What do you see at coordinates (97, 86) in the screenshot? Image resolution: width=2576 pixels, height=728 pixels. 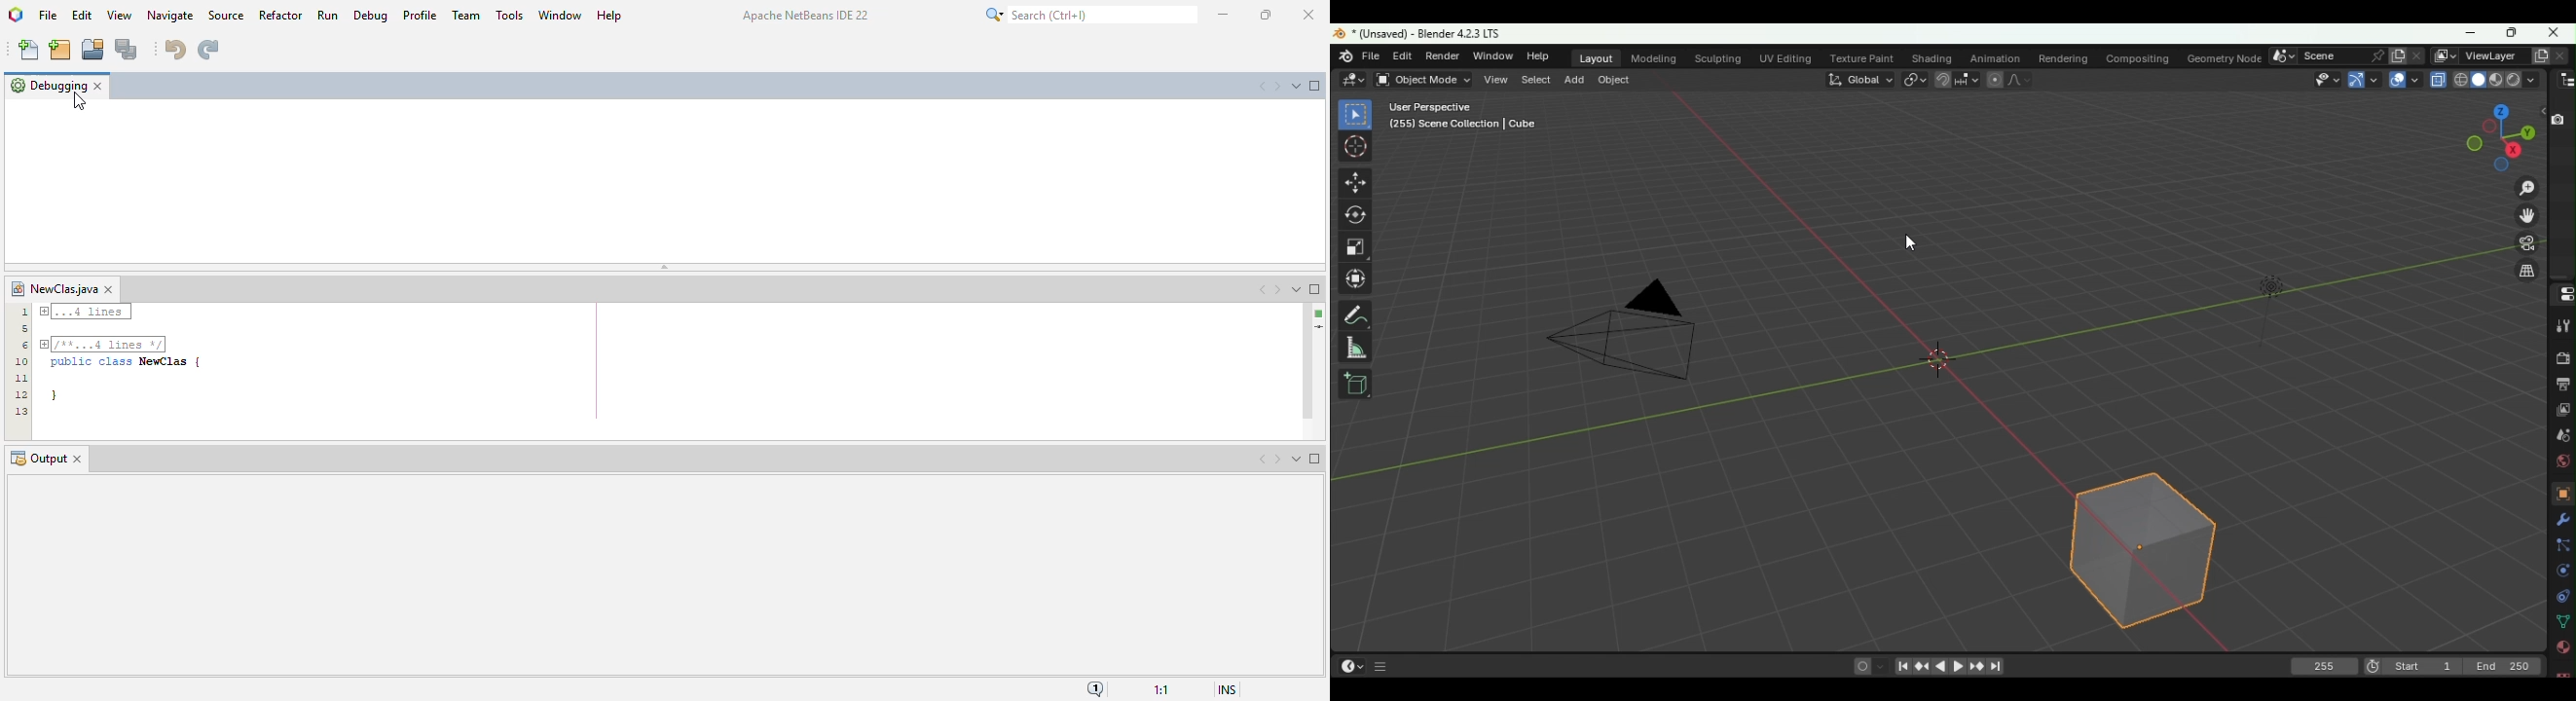 I see `close window` at bounding box center [97, 86].